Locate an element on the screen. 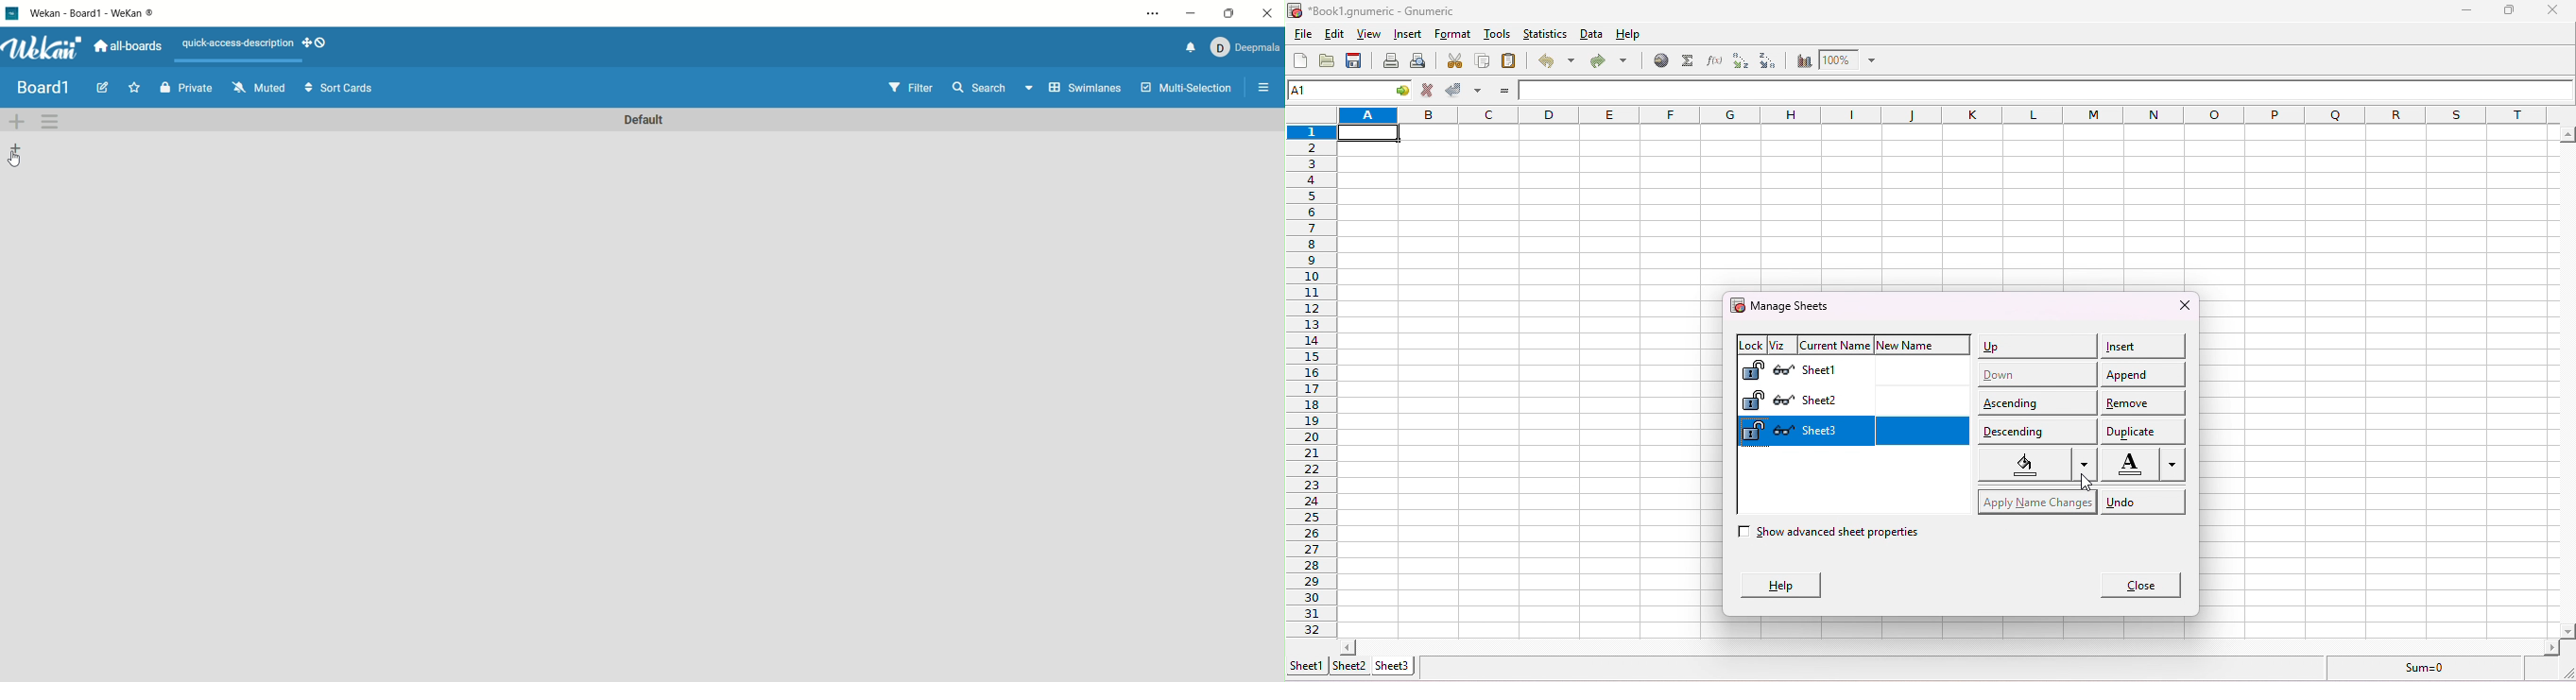 The width and height of the screenshot is (2576, 700). insert is located at coordinates (2142, 346).